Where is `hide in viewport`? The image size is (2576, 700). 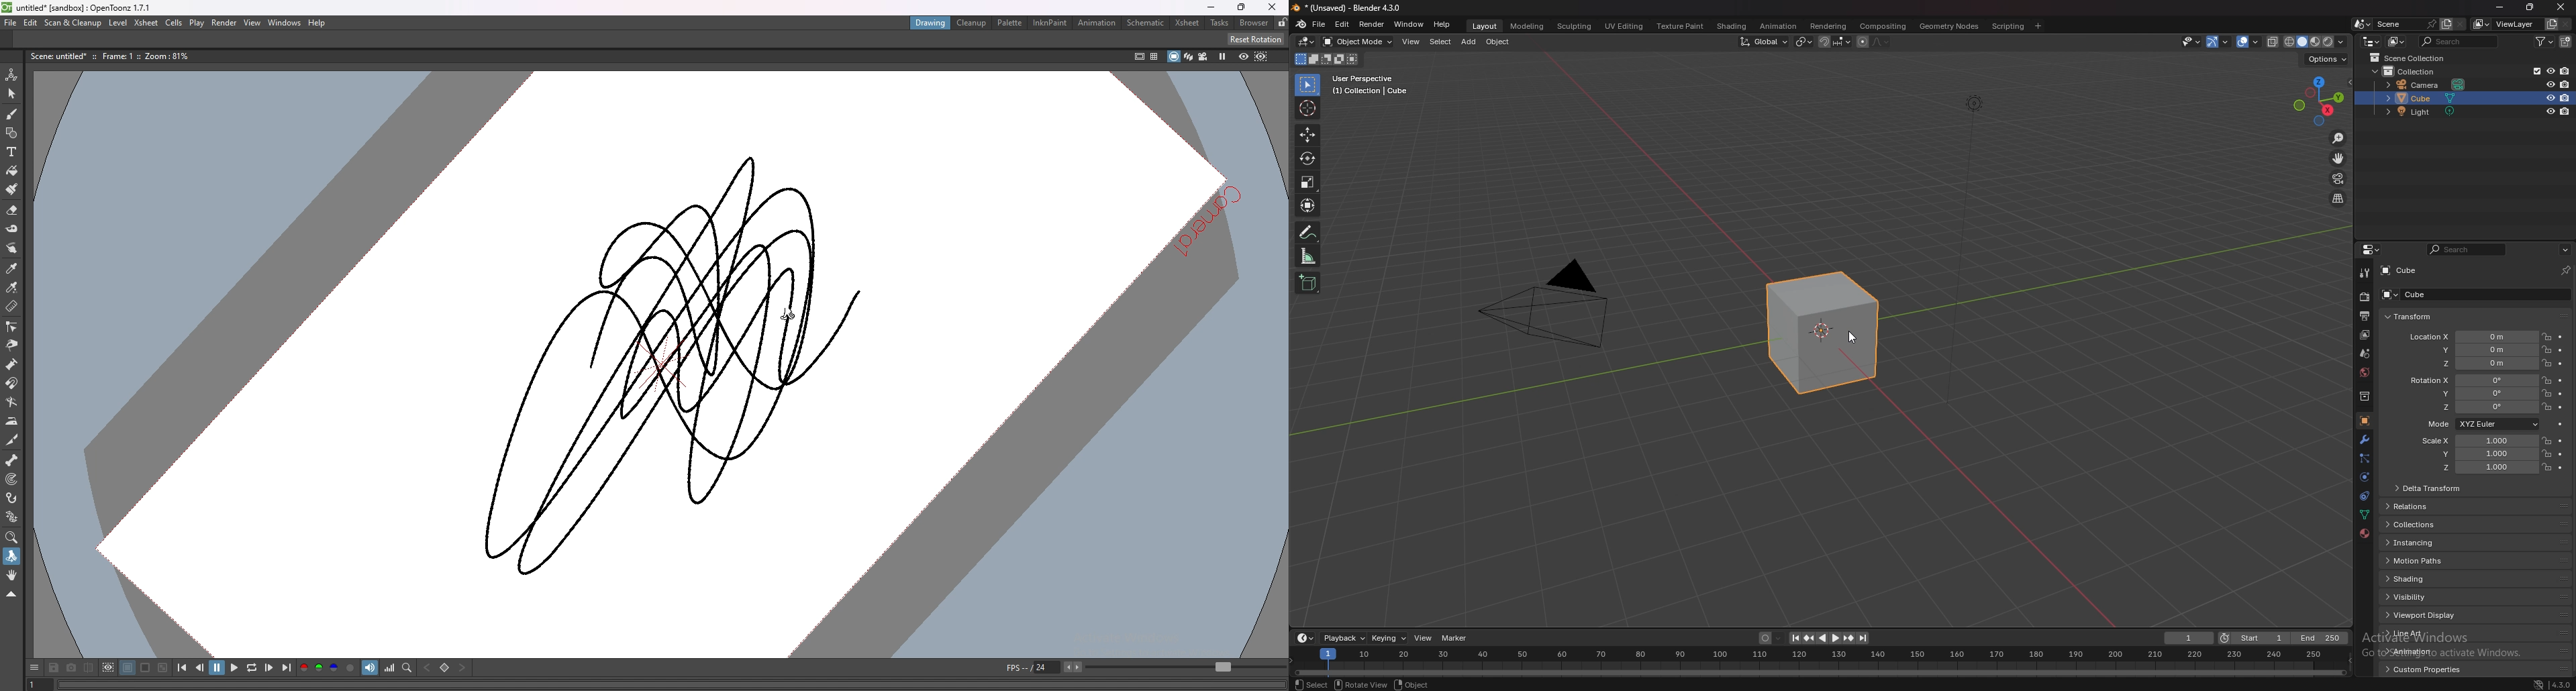
hide in viewport is located at coordinates (2550, 70).